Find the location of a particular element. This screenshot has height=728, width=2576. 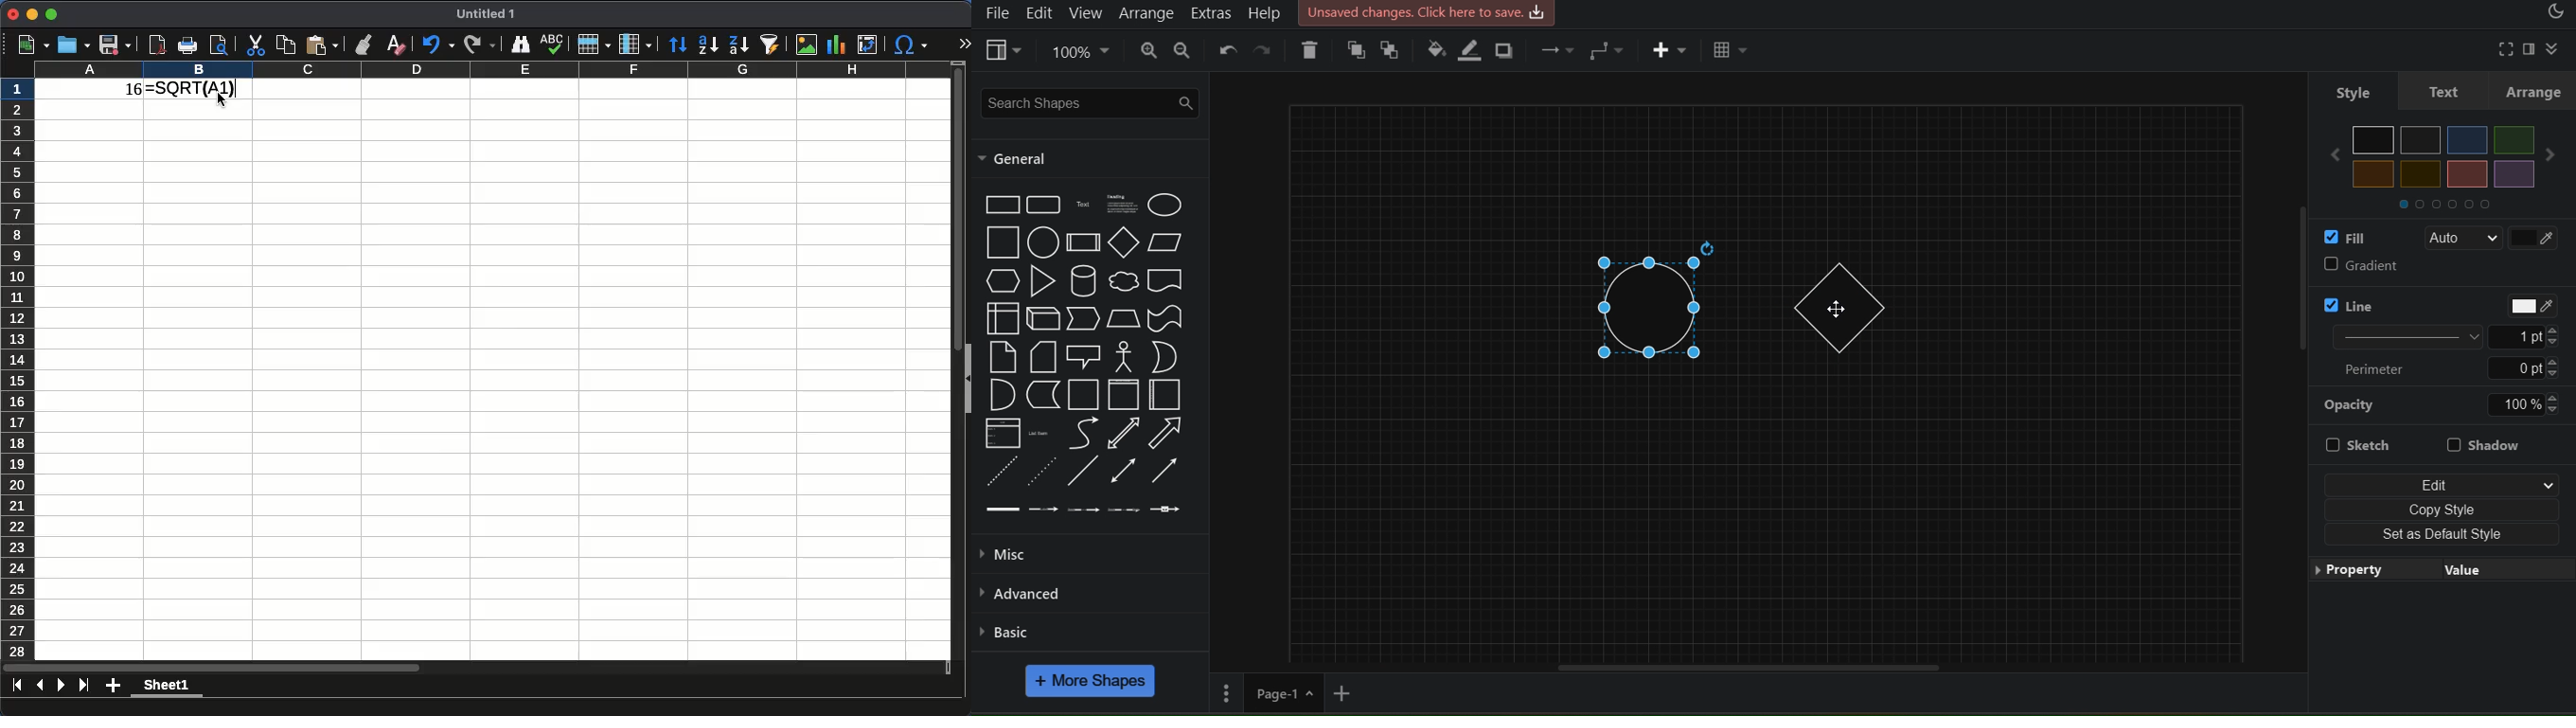

extras is located at coordinates (1209, 13).